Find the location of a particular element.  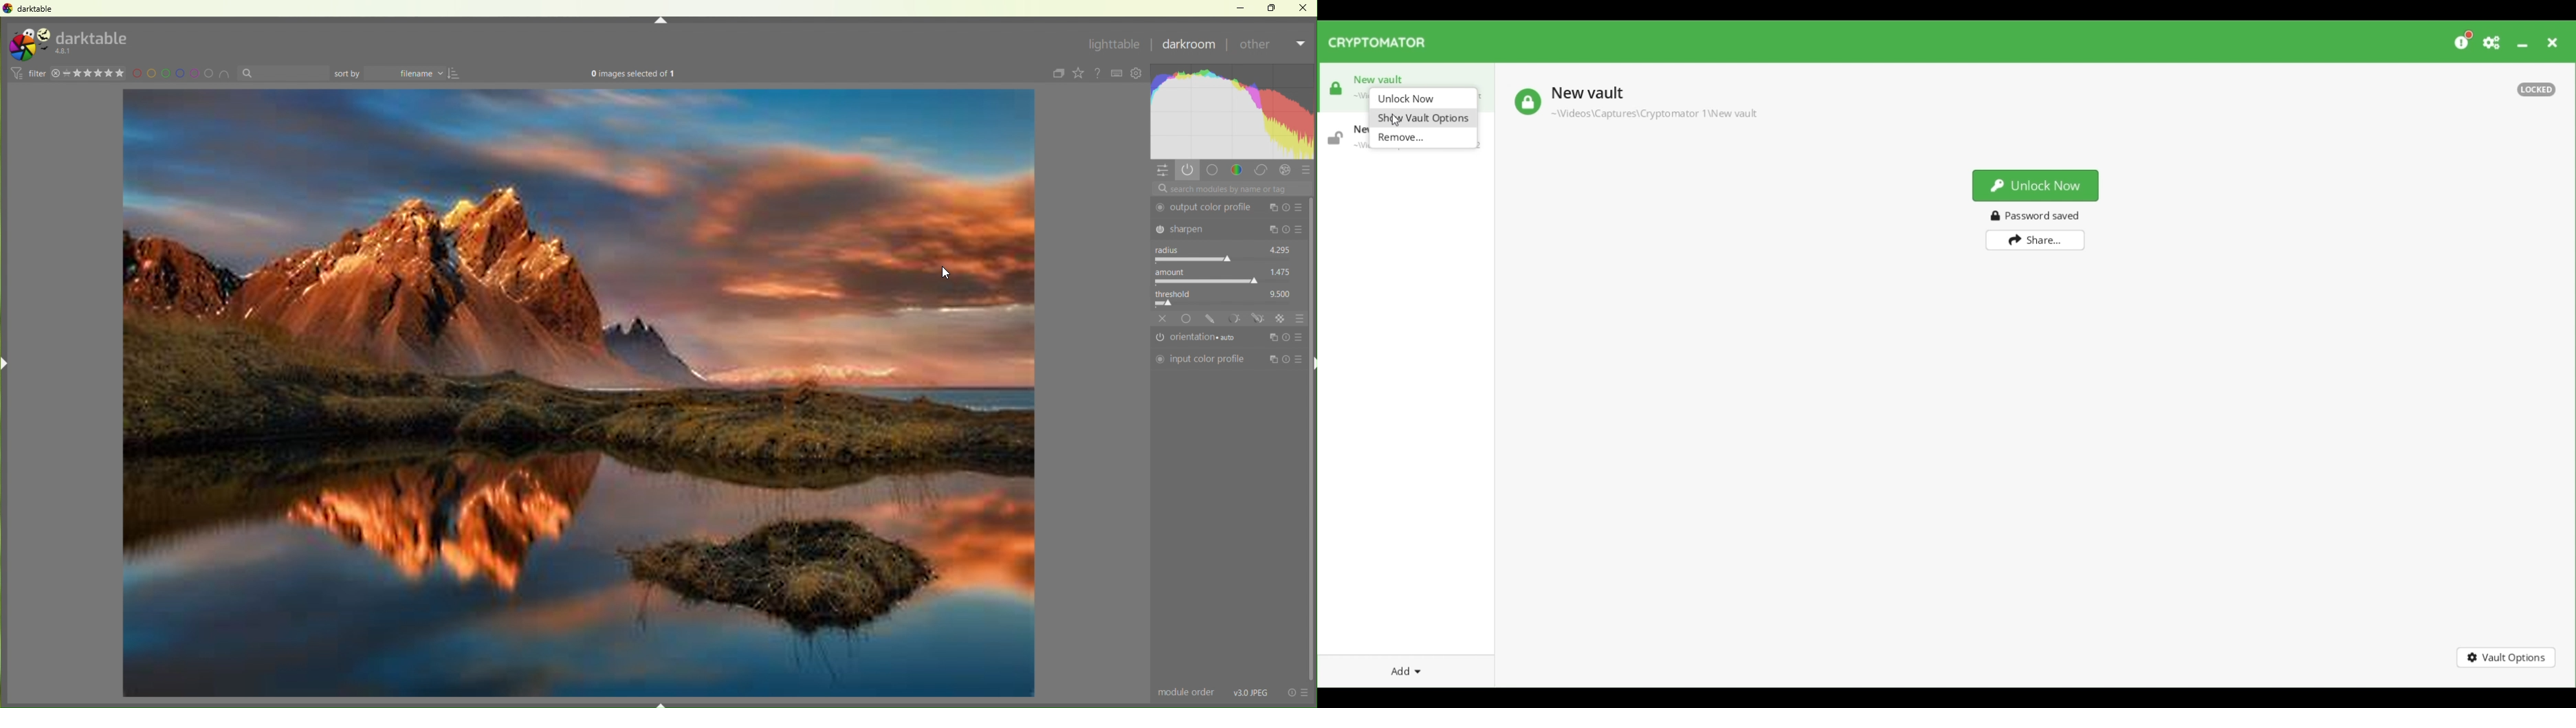

input slider is located at coordinates (1227, 303).